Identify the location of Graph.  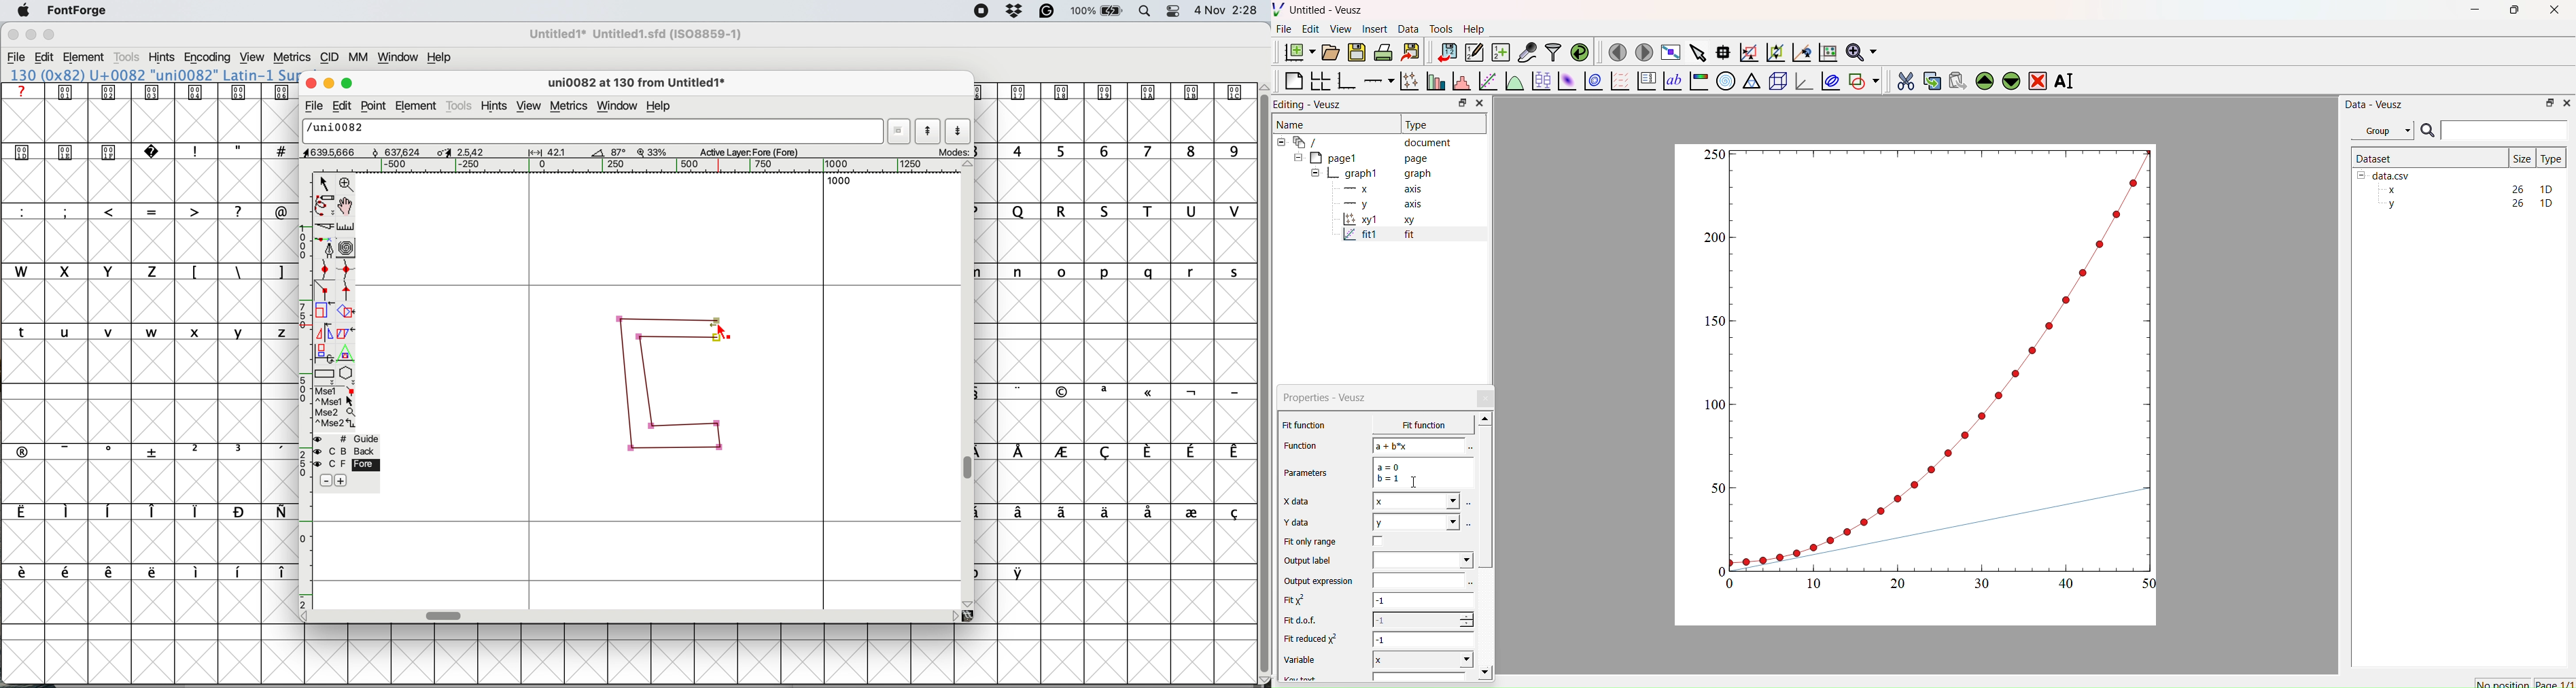
(1932, 368).